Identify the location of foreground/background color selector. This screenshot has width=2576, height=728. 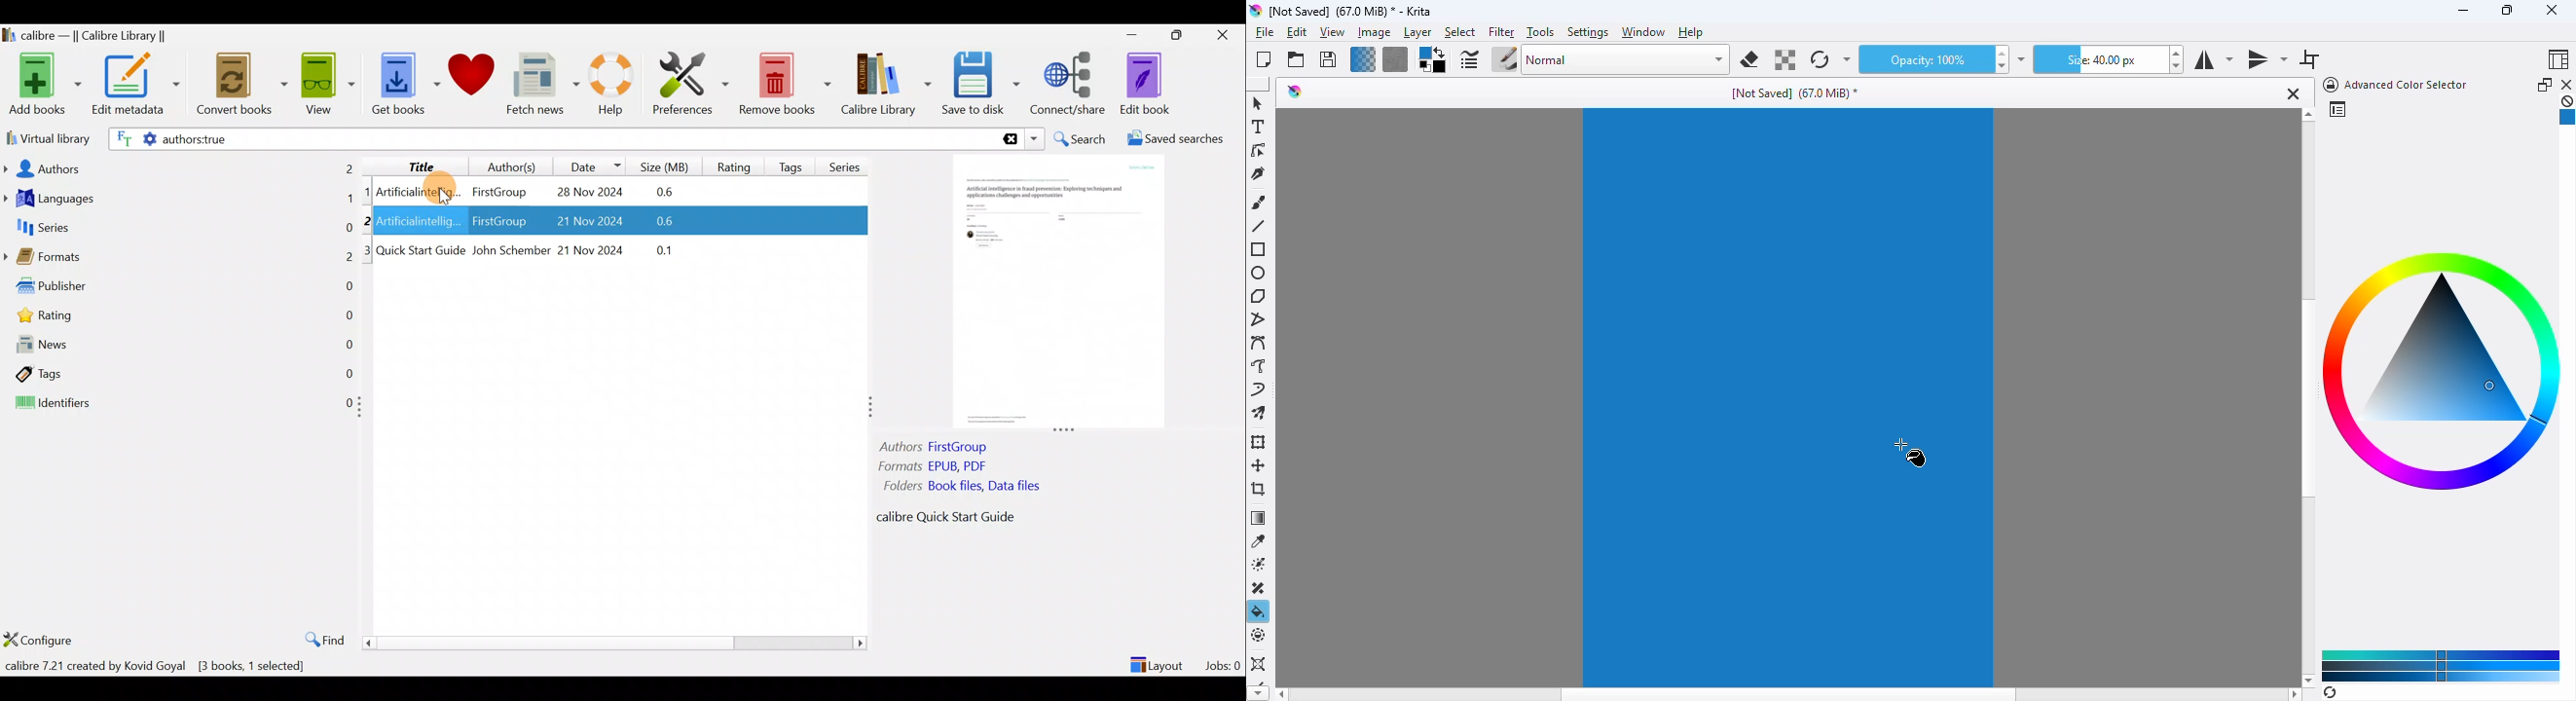
(1433, 59).